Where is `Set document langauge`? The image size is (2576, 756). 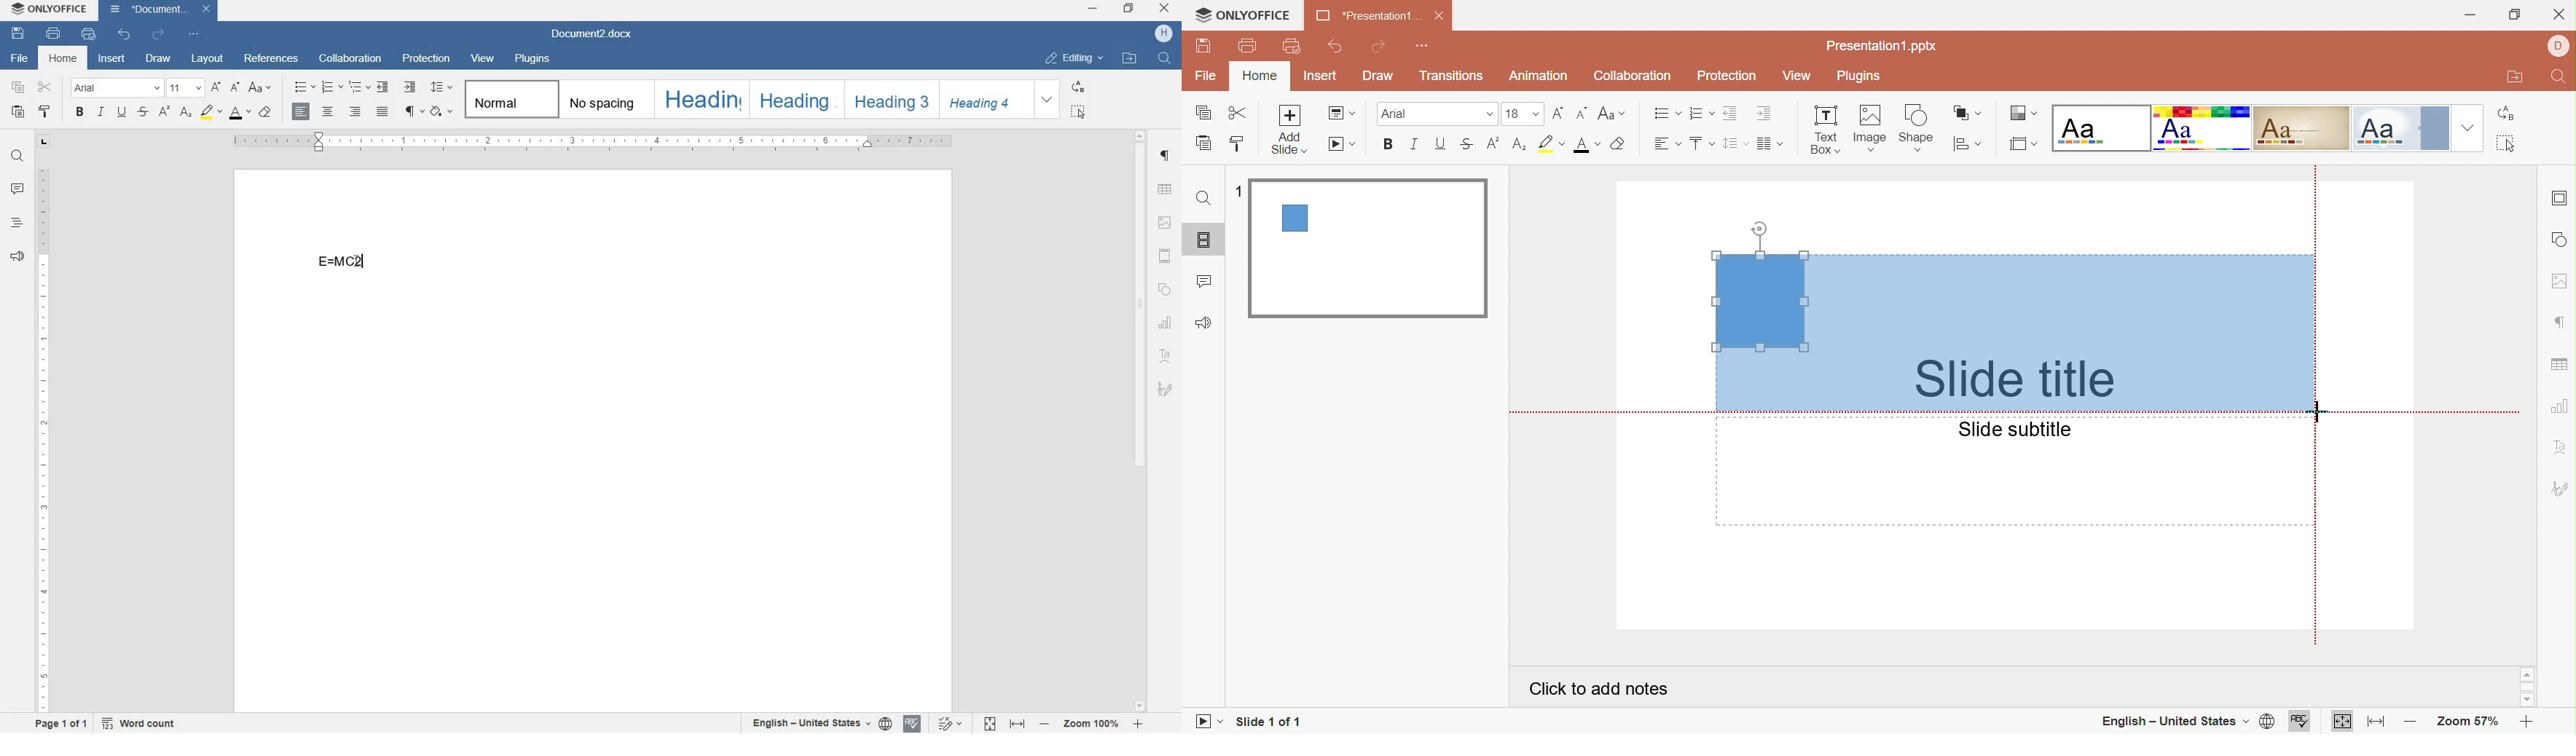
Set document langauge is located at coordinates (2266, 722).